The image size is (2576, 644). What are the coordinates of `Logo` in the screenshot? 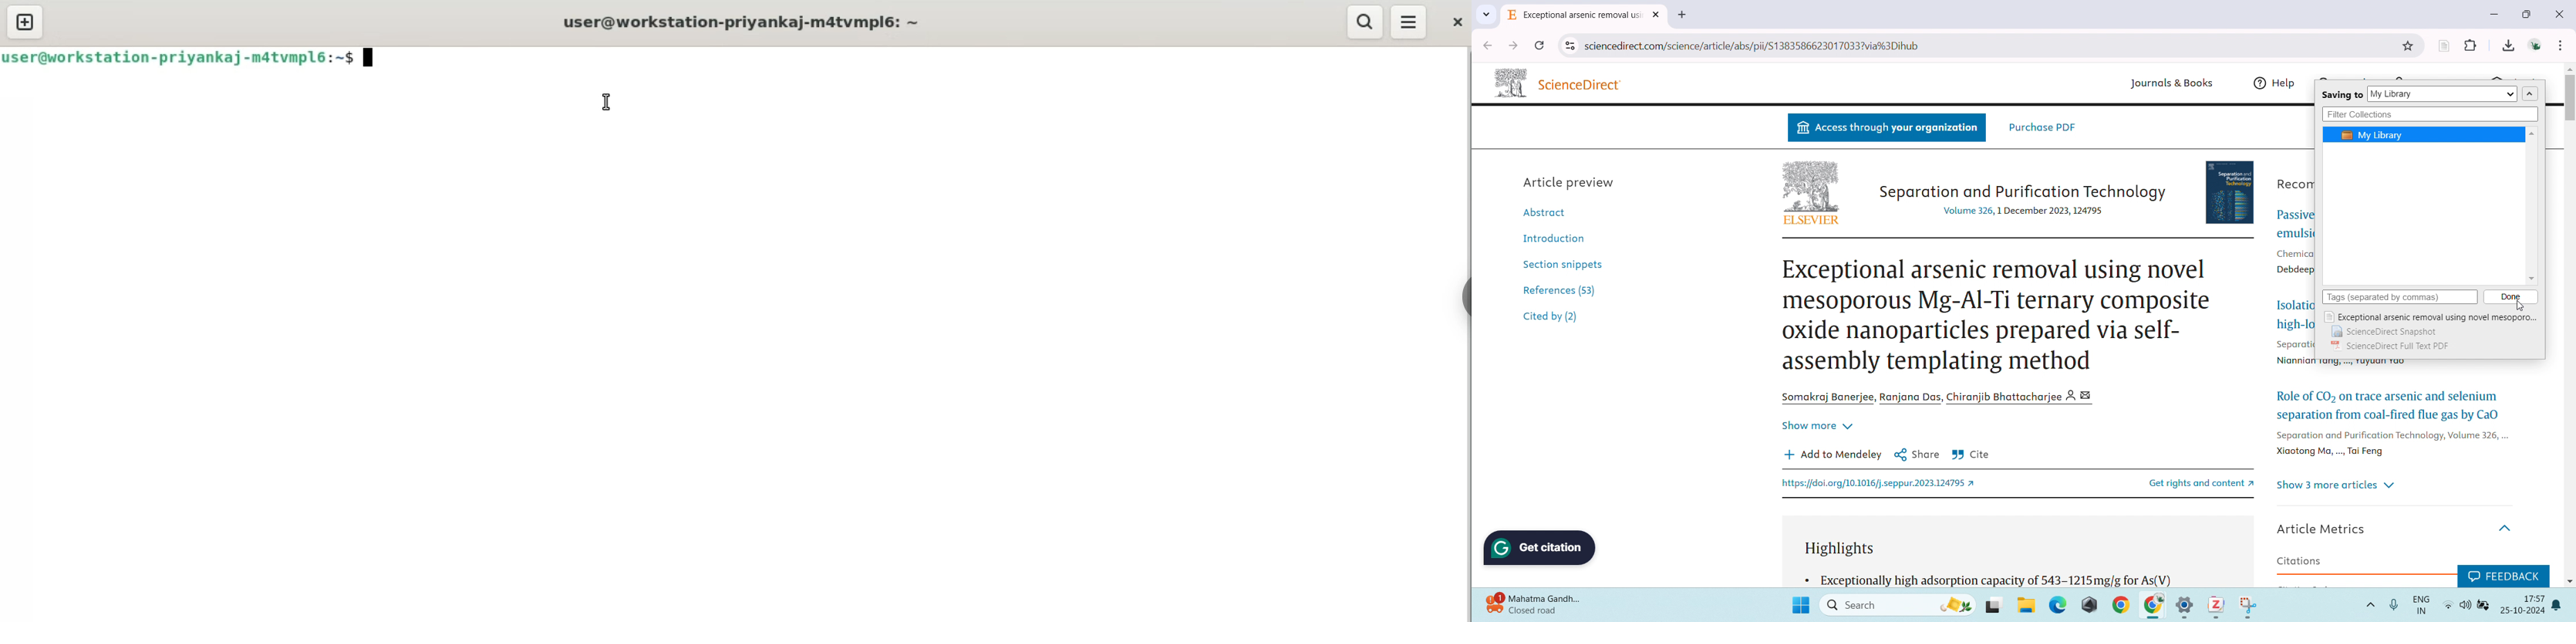 It's located at (1811, 185).